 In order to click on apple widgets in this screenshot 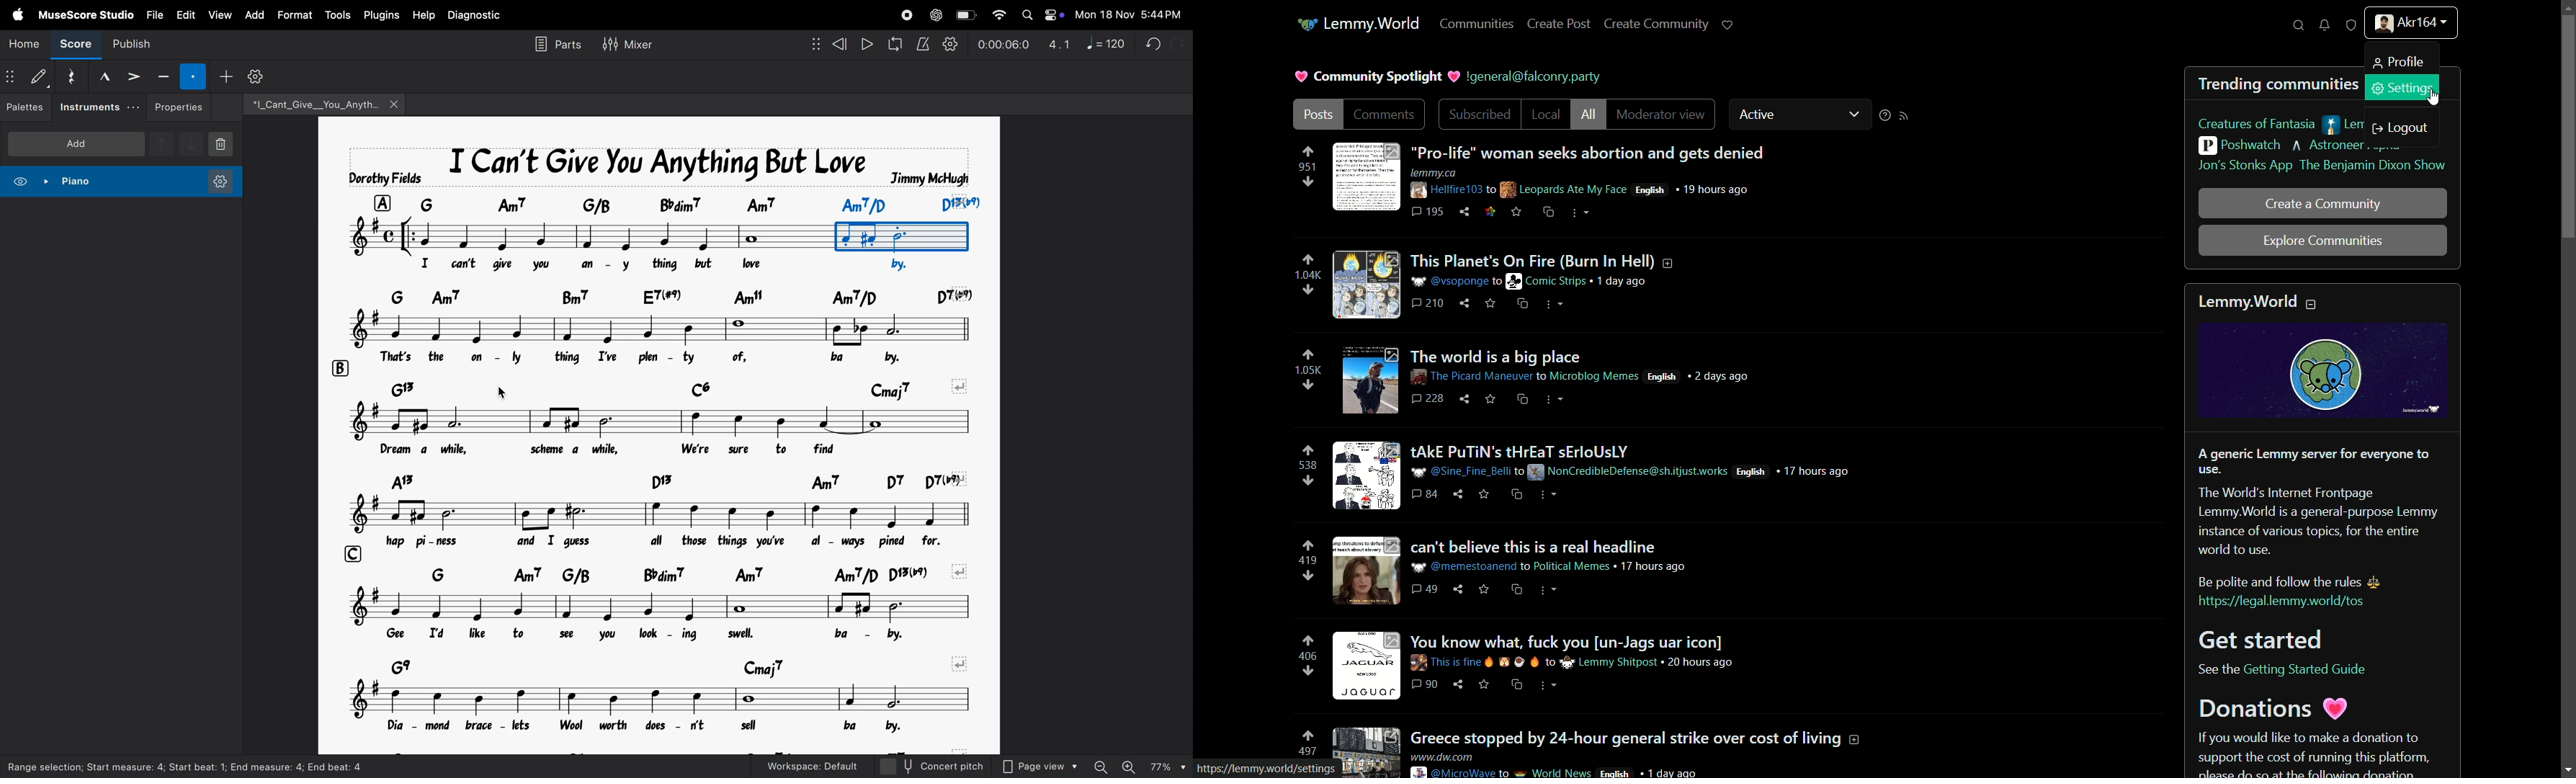, I will do `click(1040, 15)`.